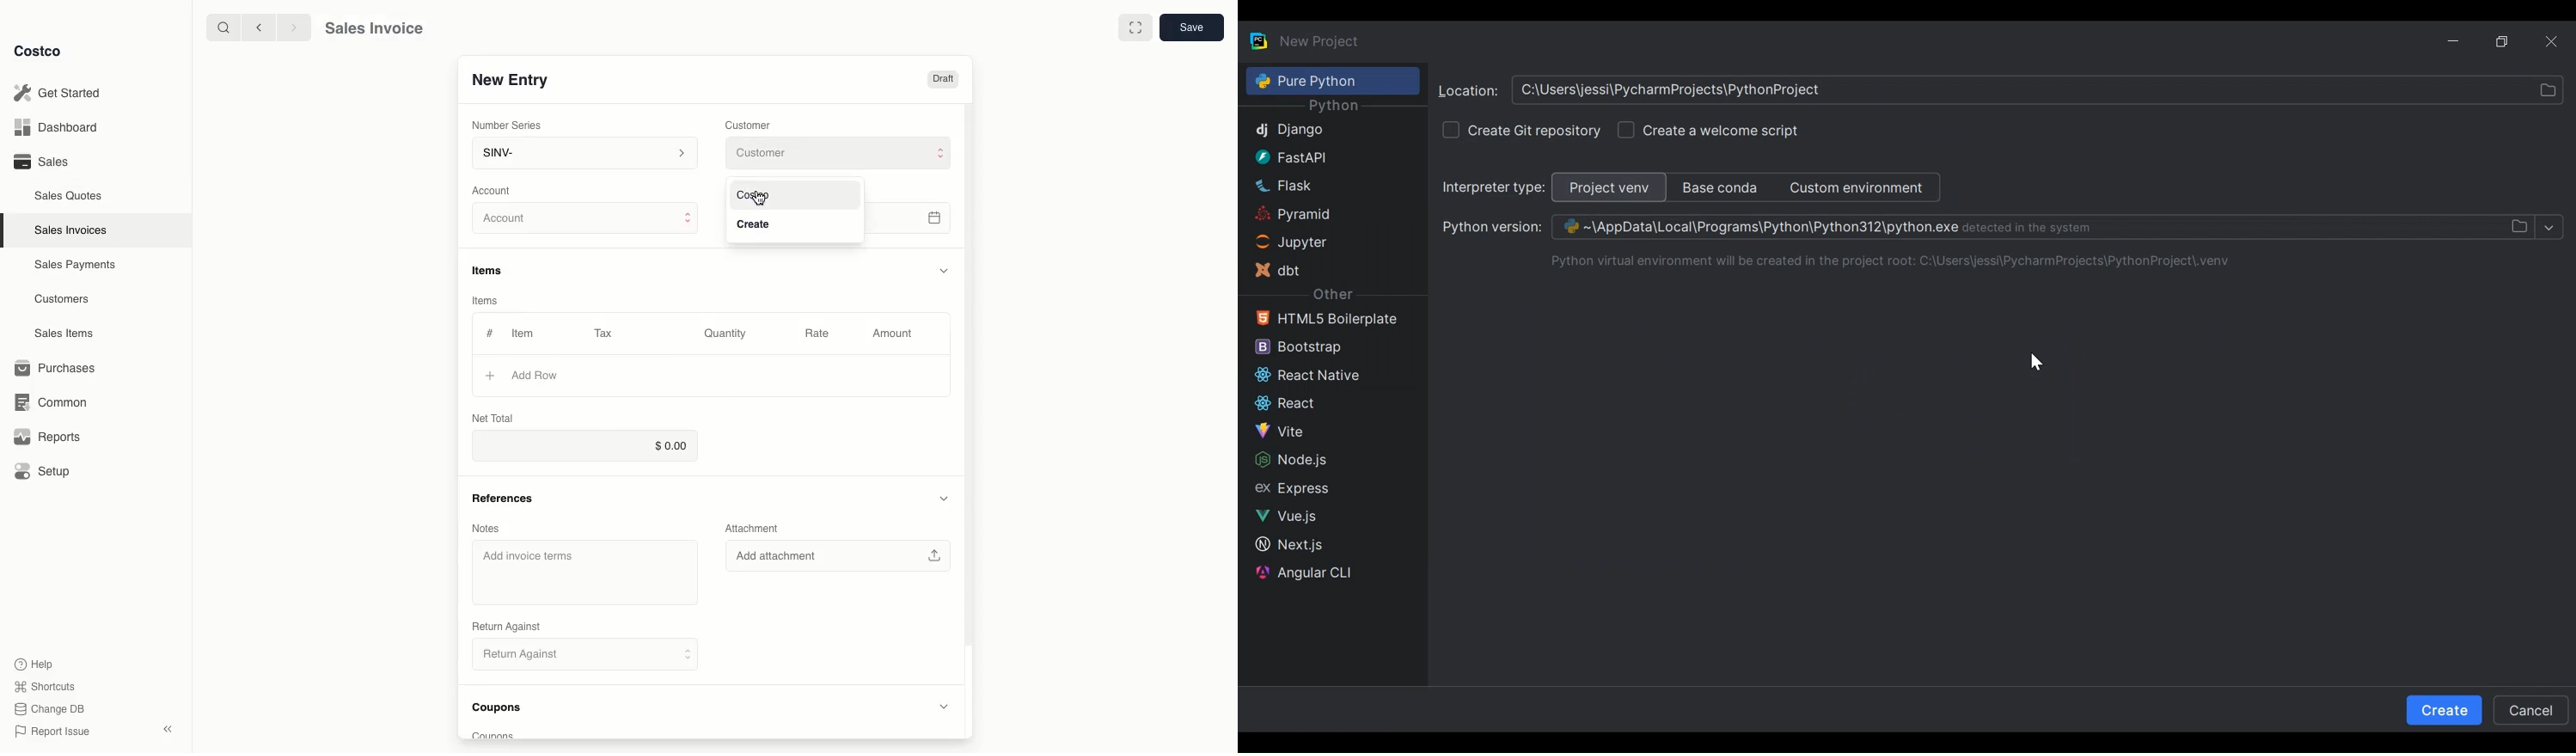 This screenshot has width=2576, height=756. I want to click on Draft, so click(944, 80).